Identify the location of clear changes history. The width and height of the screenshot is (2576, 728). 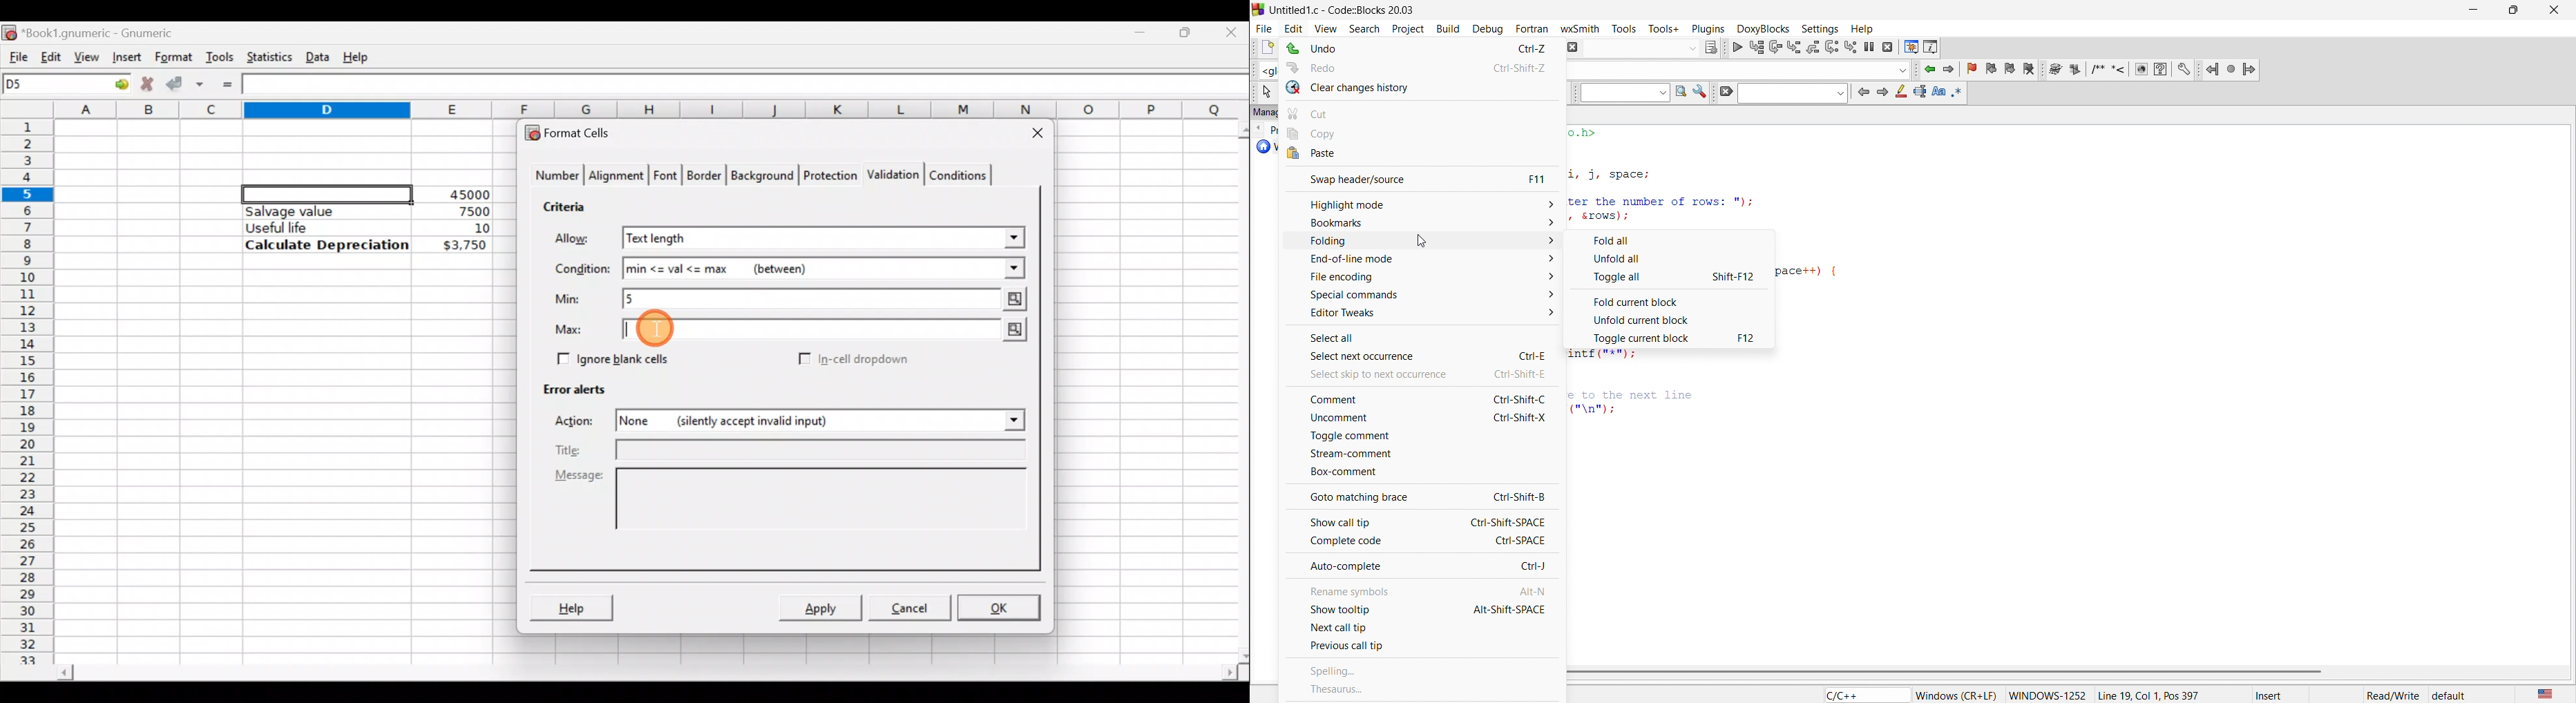
(1422, 88).